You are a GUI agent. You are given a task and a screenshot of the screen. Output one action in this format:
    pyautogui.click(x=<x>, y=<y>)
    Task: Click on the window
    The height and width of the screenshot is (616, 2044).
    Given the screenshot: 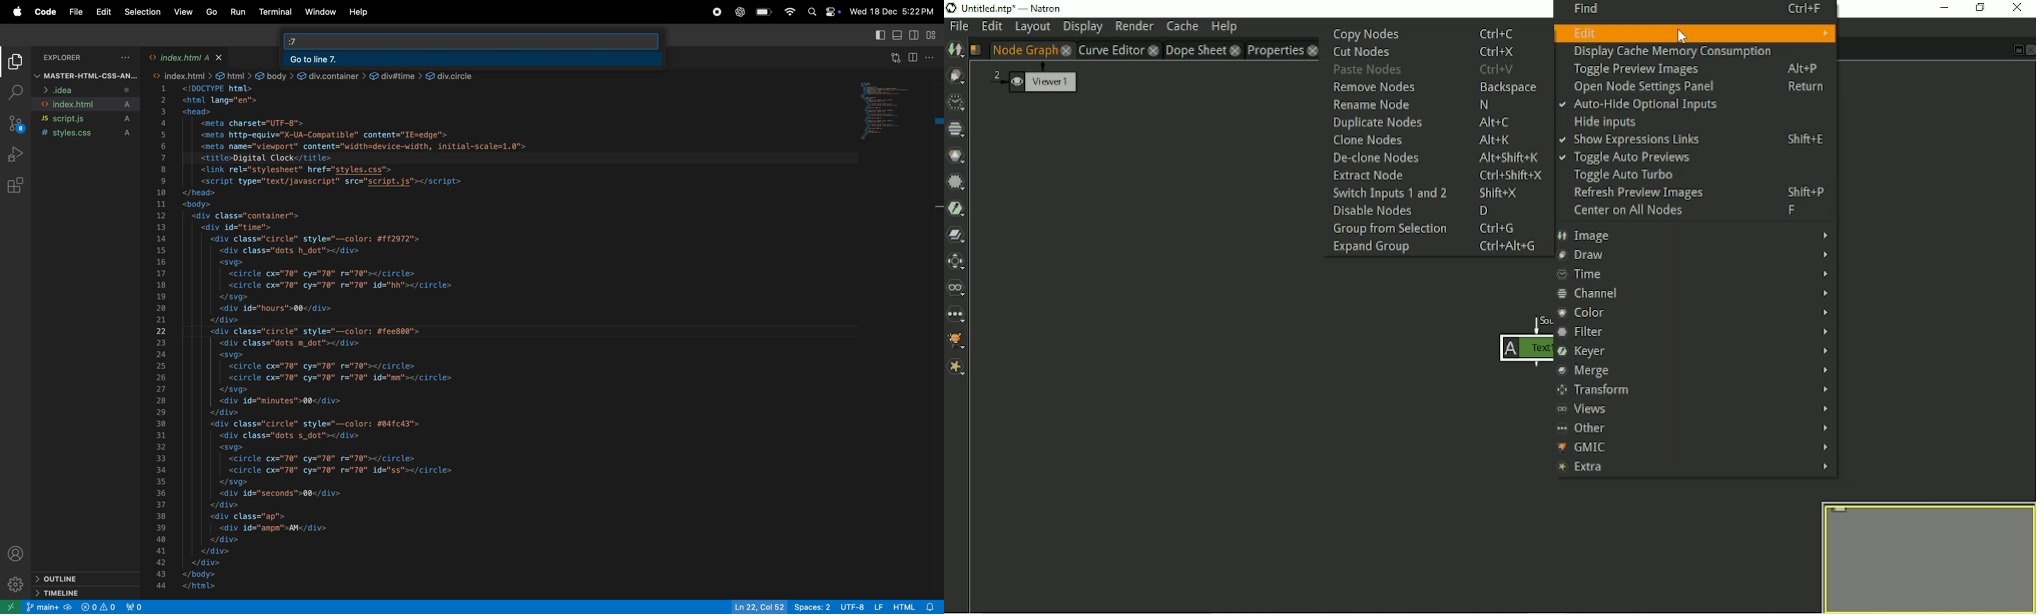 What is the action you would take?
    pyautogui.click(x=320, y=12)
    